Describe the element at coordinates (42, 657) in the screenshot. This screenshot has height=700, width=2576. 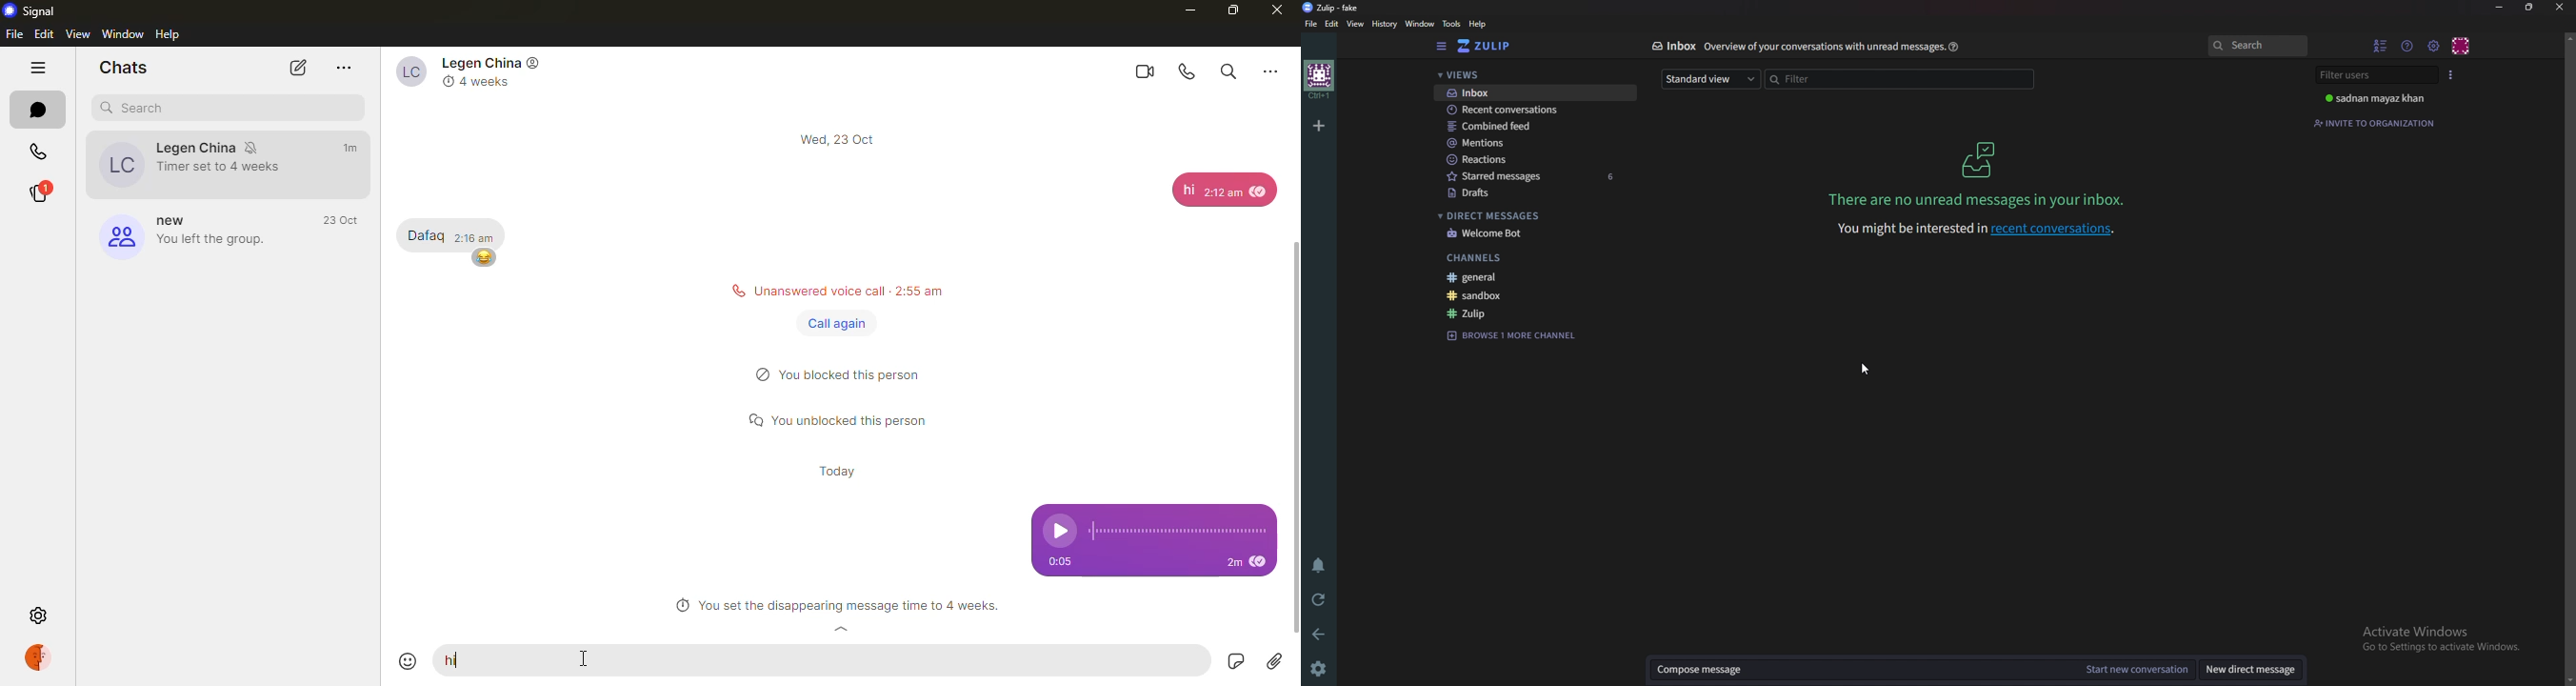
I see `profile` at that location.